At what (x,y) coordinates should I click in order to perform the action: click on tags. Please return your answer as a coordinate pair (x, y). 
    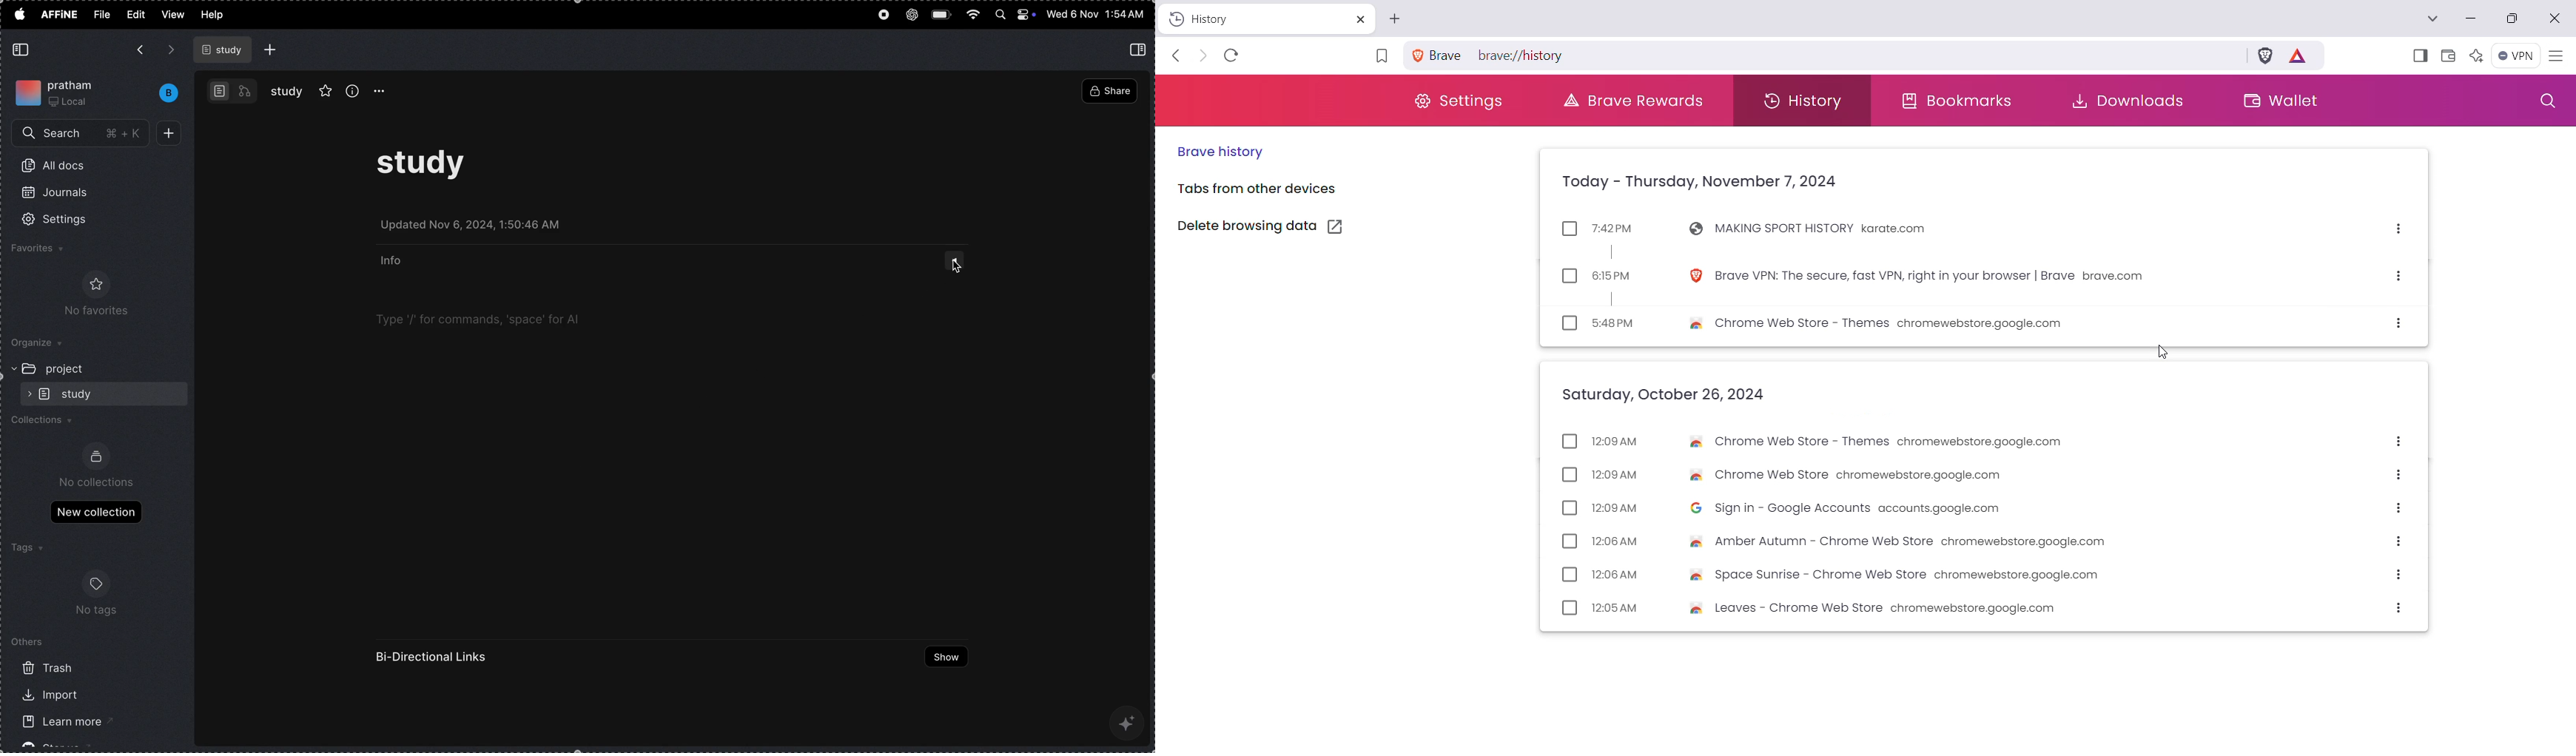
    Looking at the image, I should click on (26, 549).